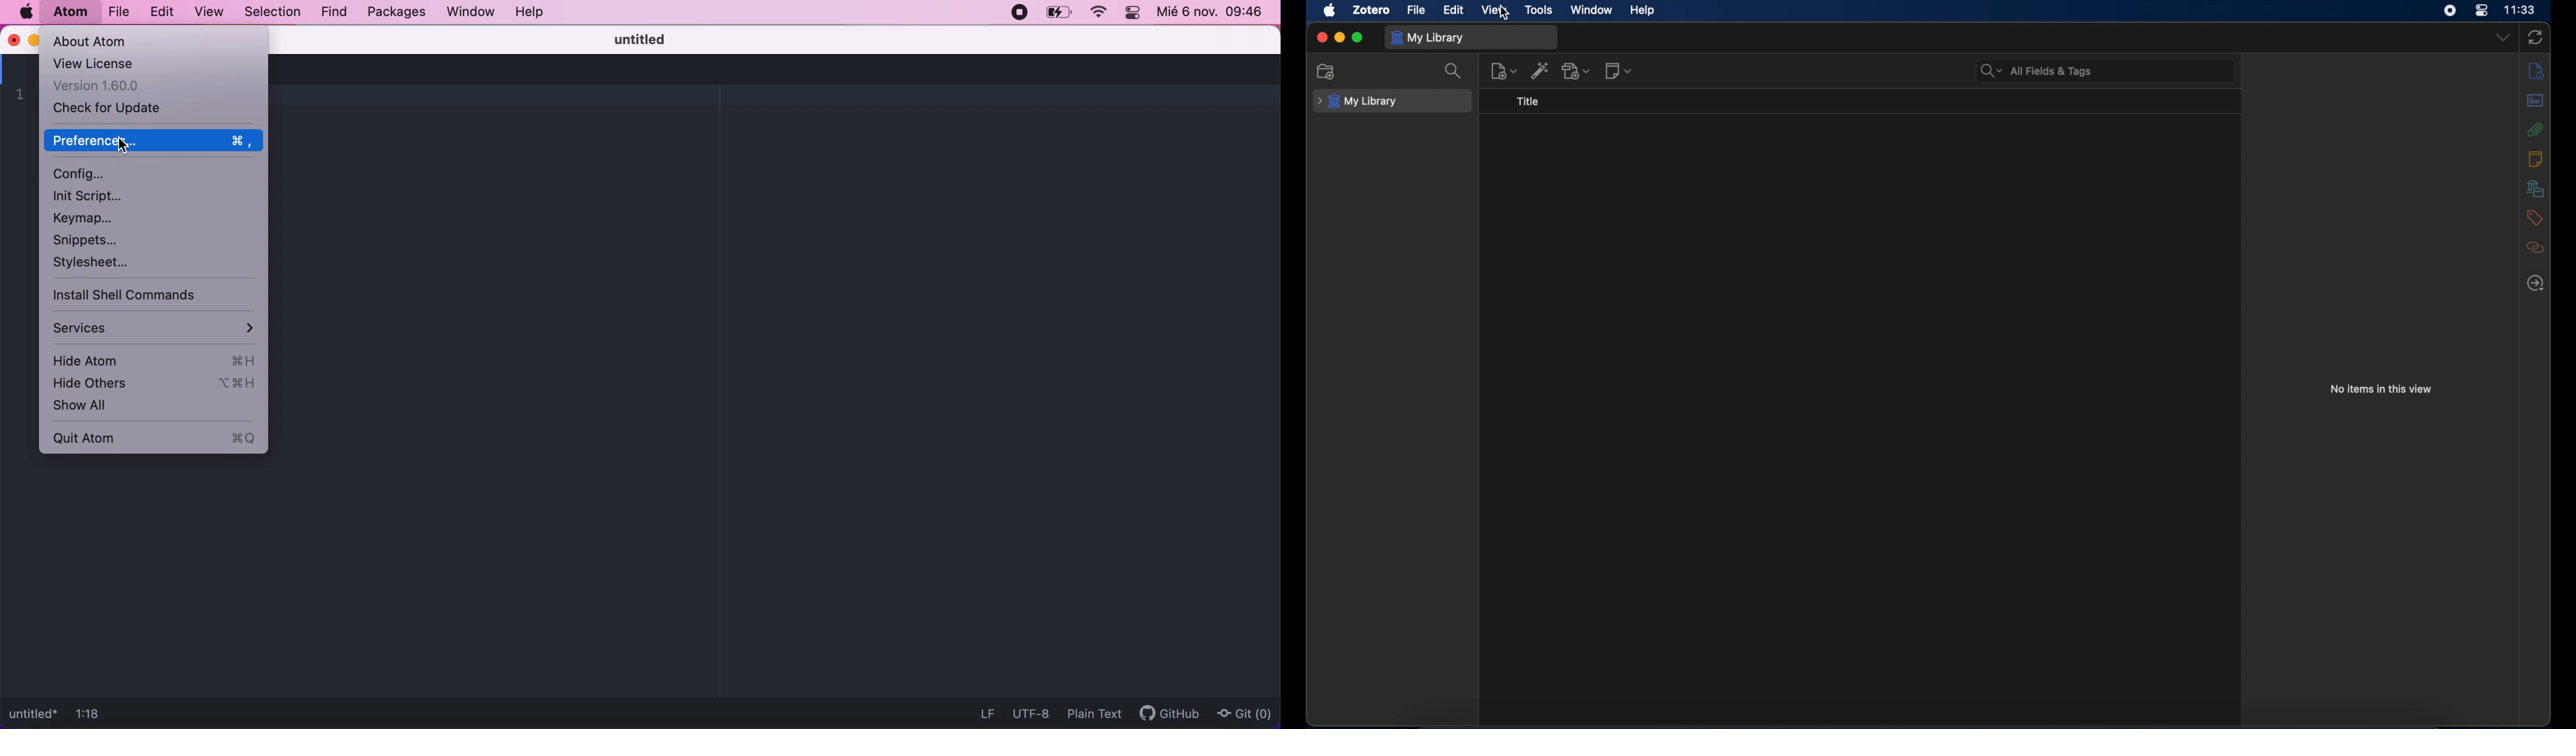 This screenshot has width=2576, height=756. What do you see at coordinates (155, 437) in the screenshot?
I see `quit atom` at bounding box center [155, 437].